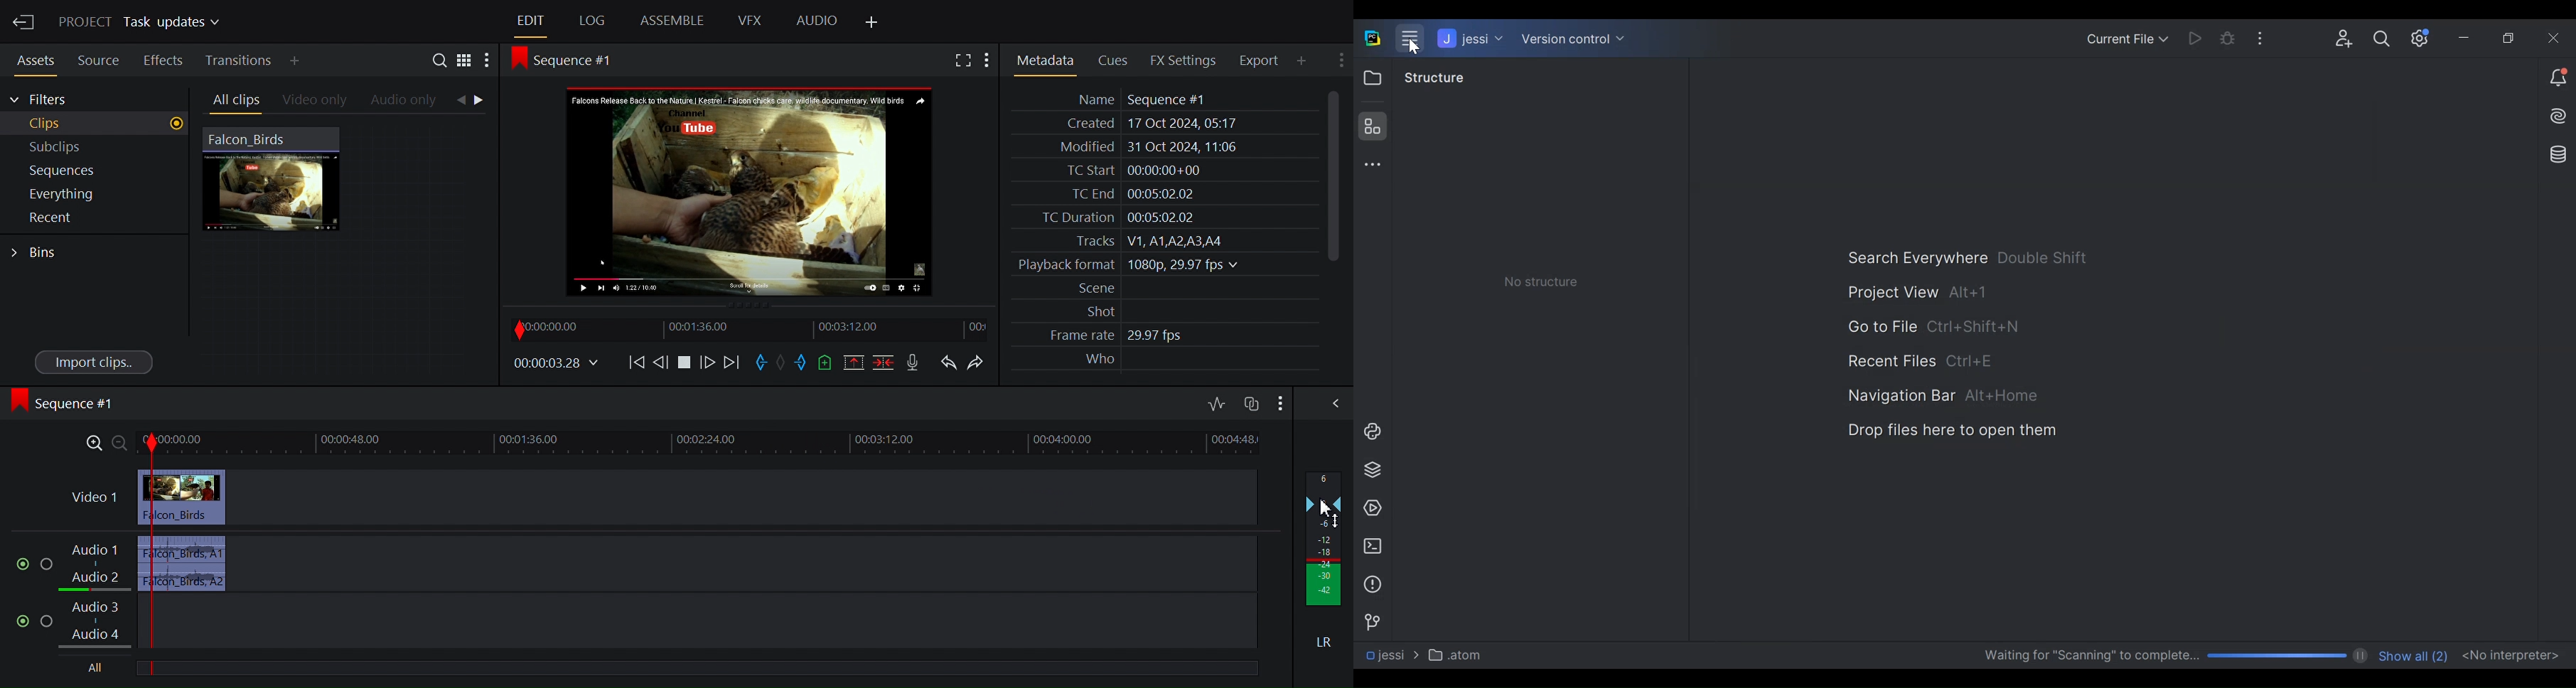 The image size is (2576, 700). Describe the element at coordinates (24, 23) in the screenshot. I see `Exit Current Project` at that location.